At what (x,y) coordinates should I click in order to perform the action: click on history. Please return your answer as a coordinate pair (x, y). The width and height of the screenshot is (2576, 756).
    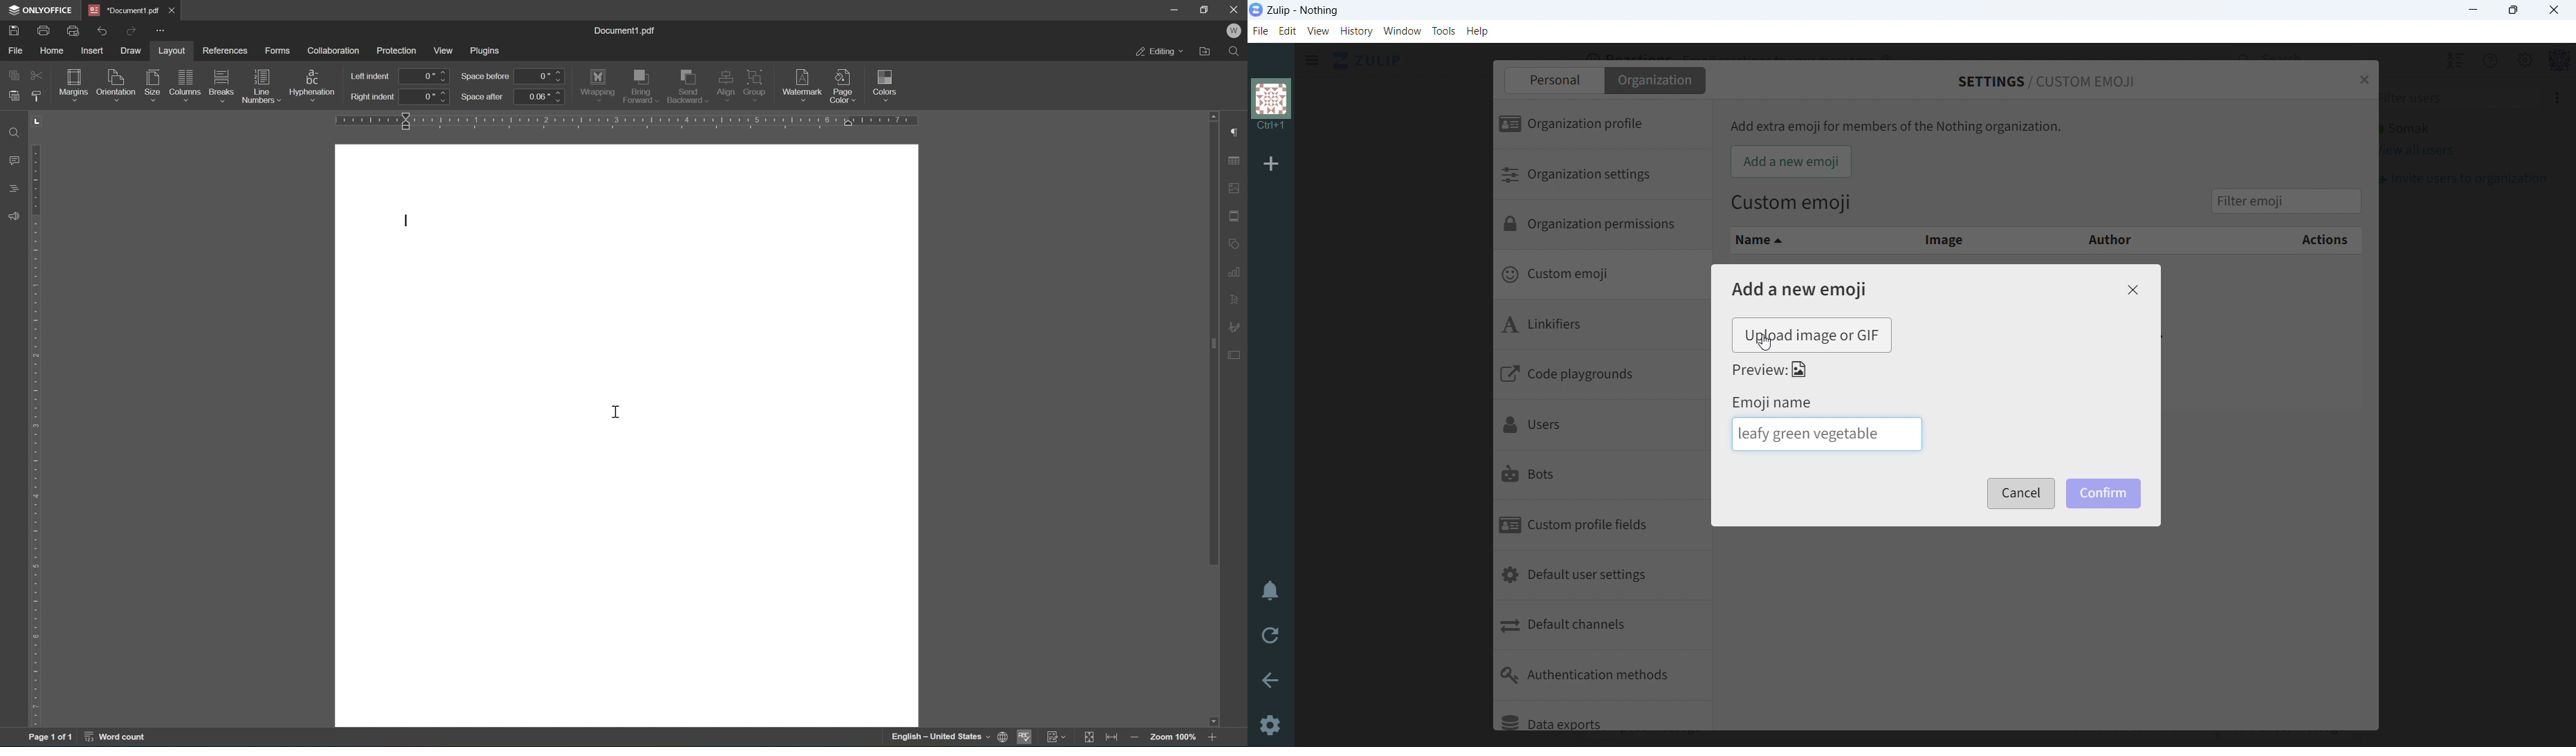
    Looking at the image, I should click on (1356, 31).